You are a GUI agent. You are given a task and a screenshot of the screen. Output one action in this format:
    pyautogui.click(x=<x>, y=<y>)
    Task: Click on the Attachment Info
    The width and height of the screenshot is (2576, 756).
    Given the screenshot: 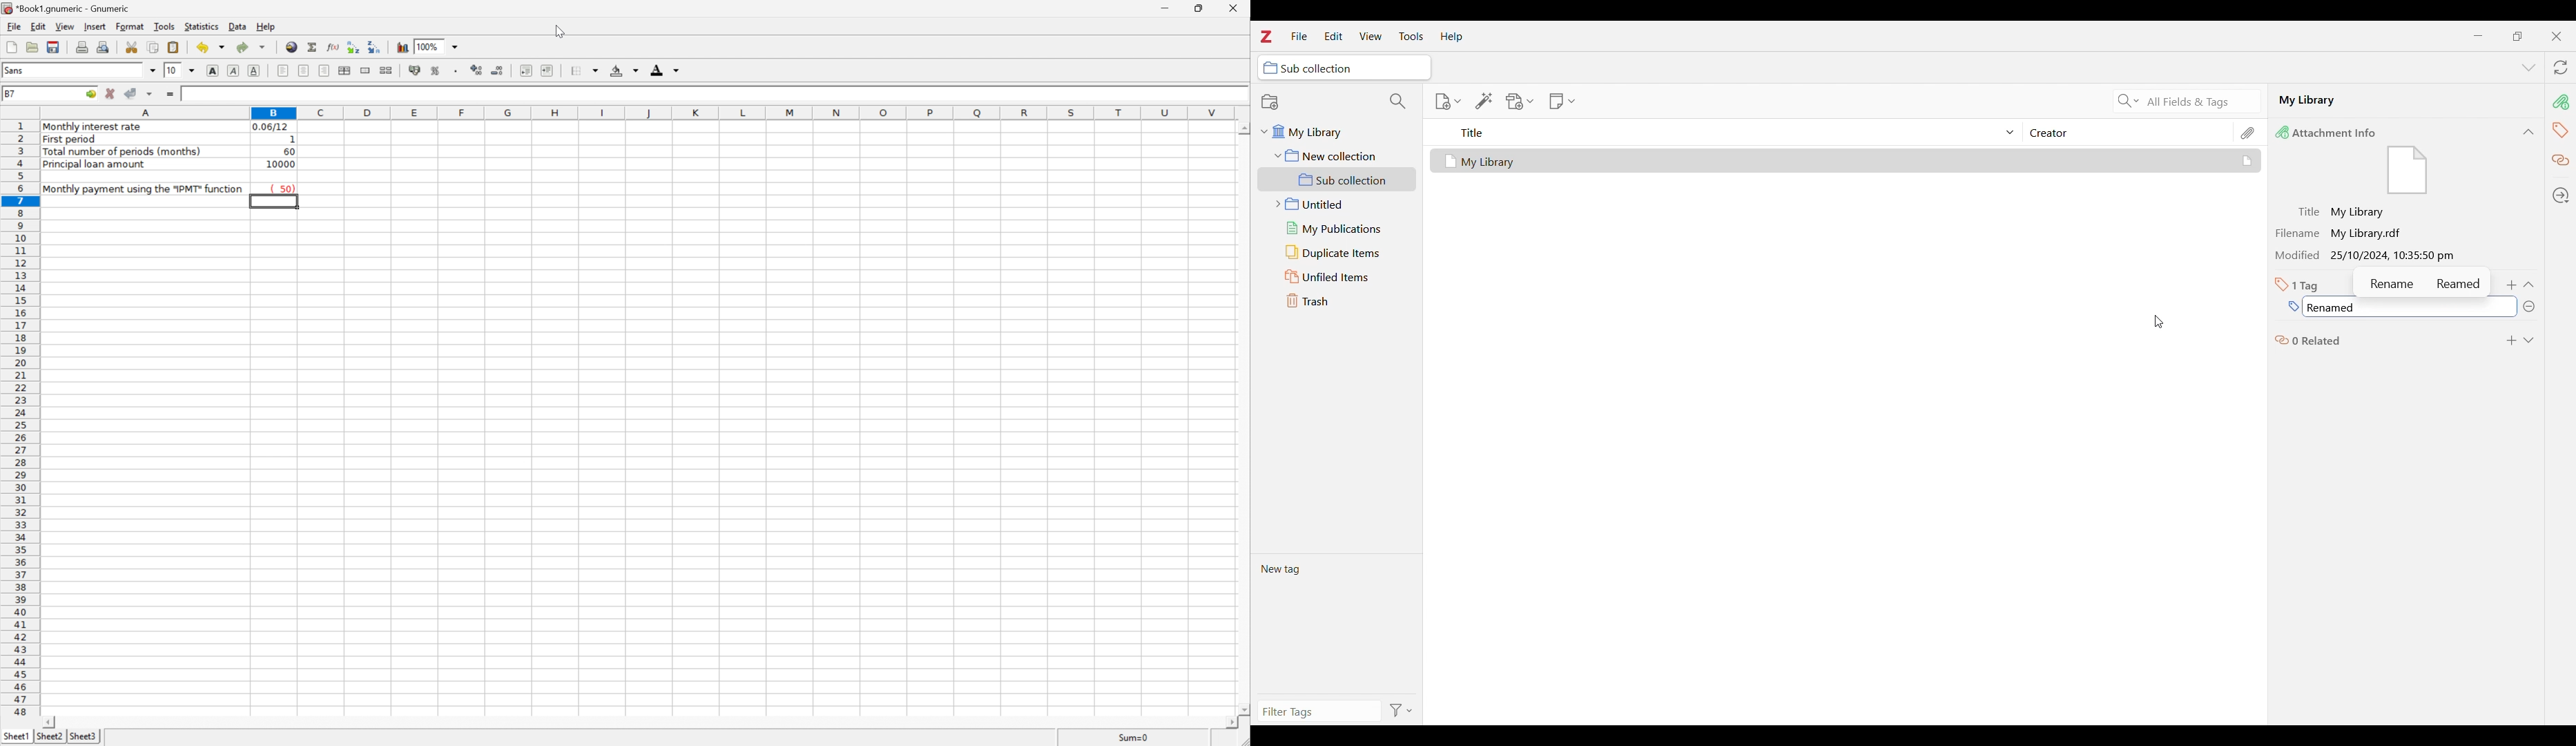 What is the action you would take?
    pyautogui.click(x=2330, y=132)
    